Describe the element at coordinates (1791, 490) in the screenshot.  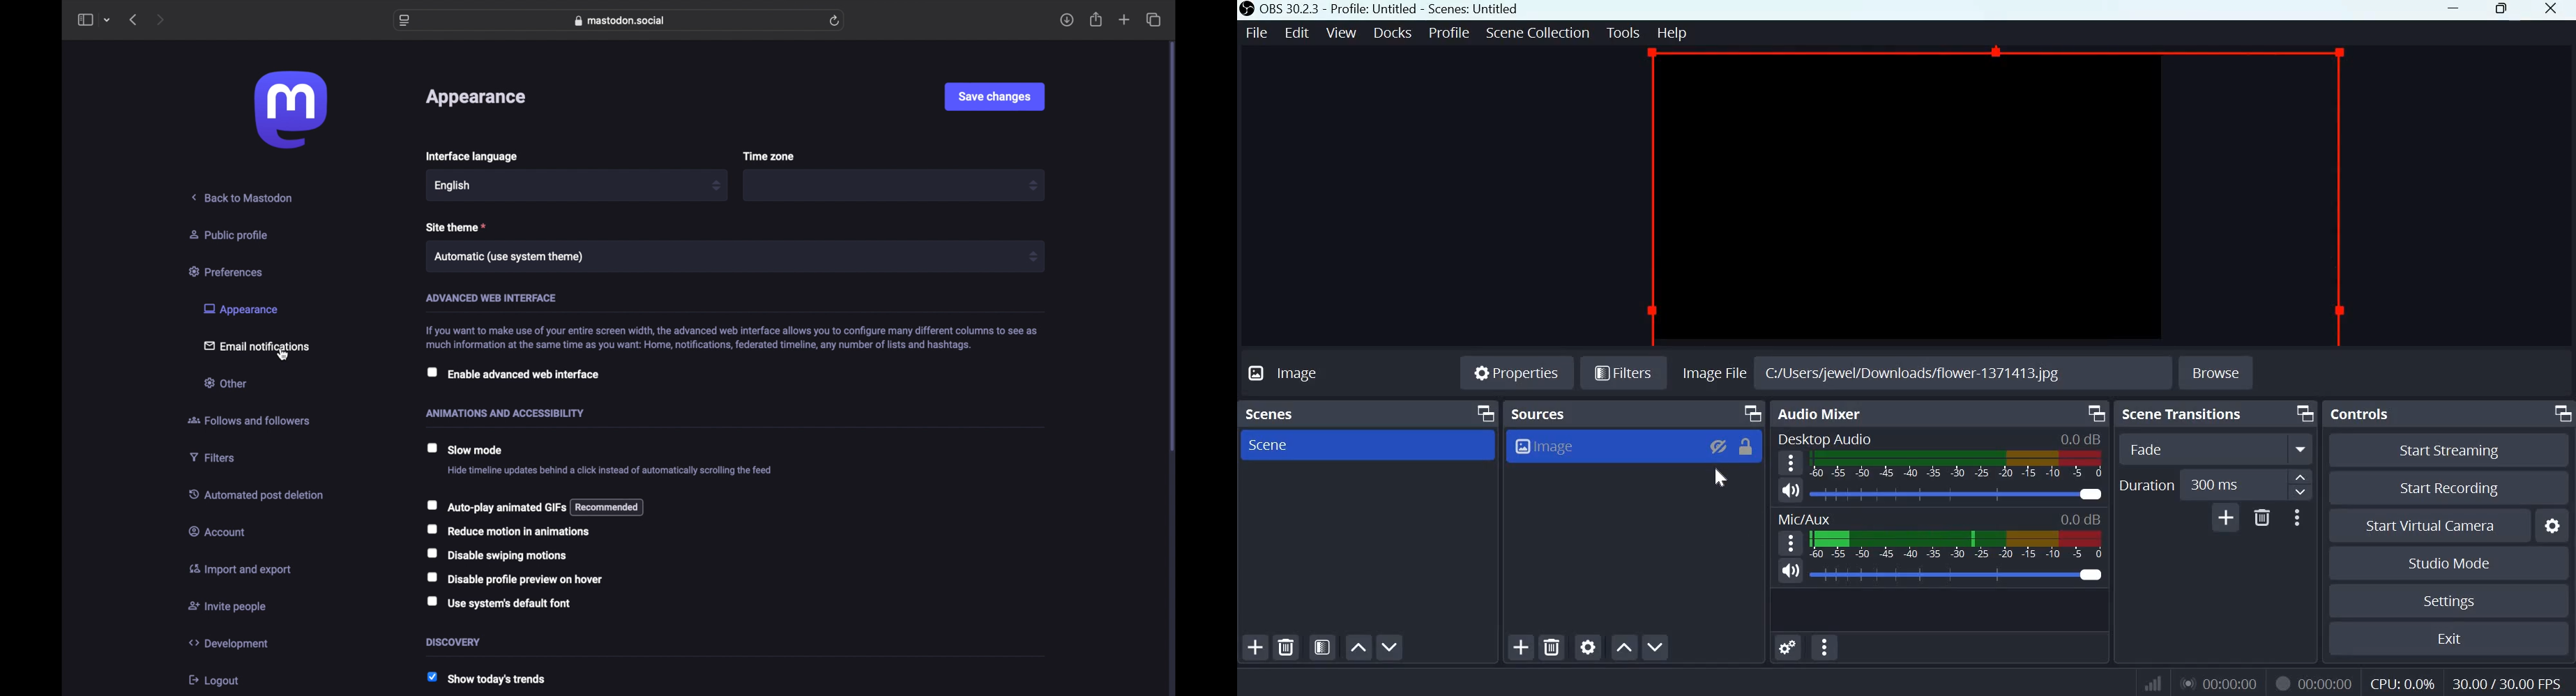
I see `Speaker icon` at that location.